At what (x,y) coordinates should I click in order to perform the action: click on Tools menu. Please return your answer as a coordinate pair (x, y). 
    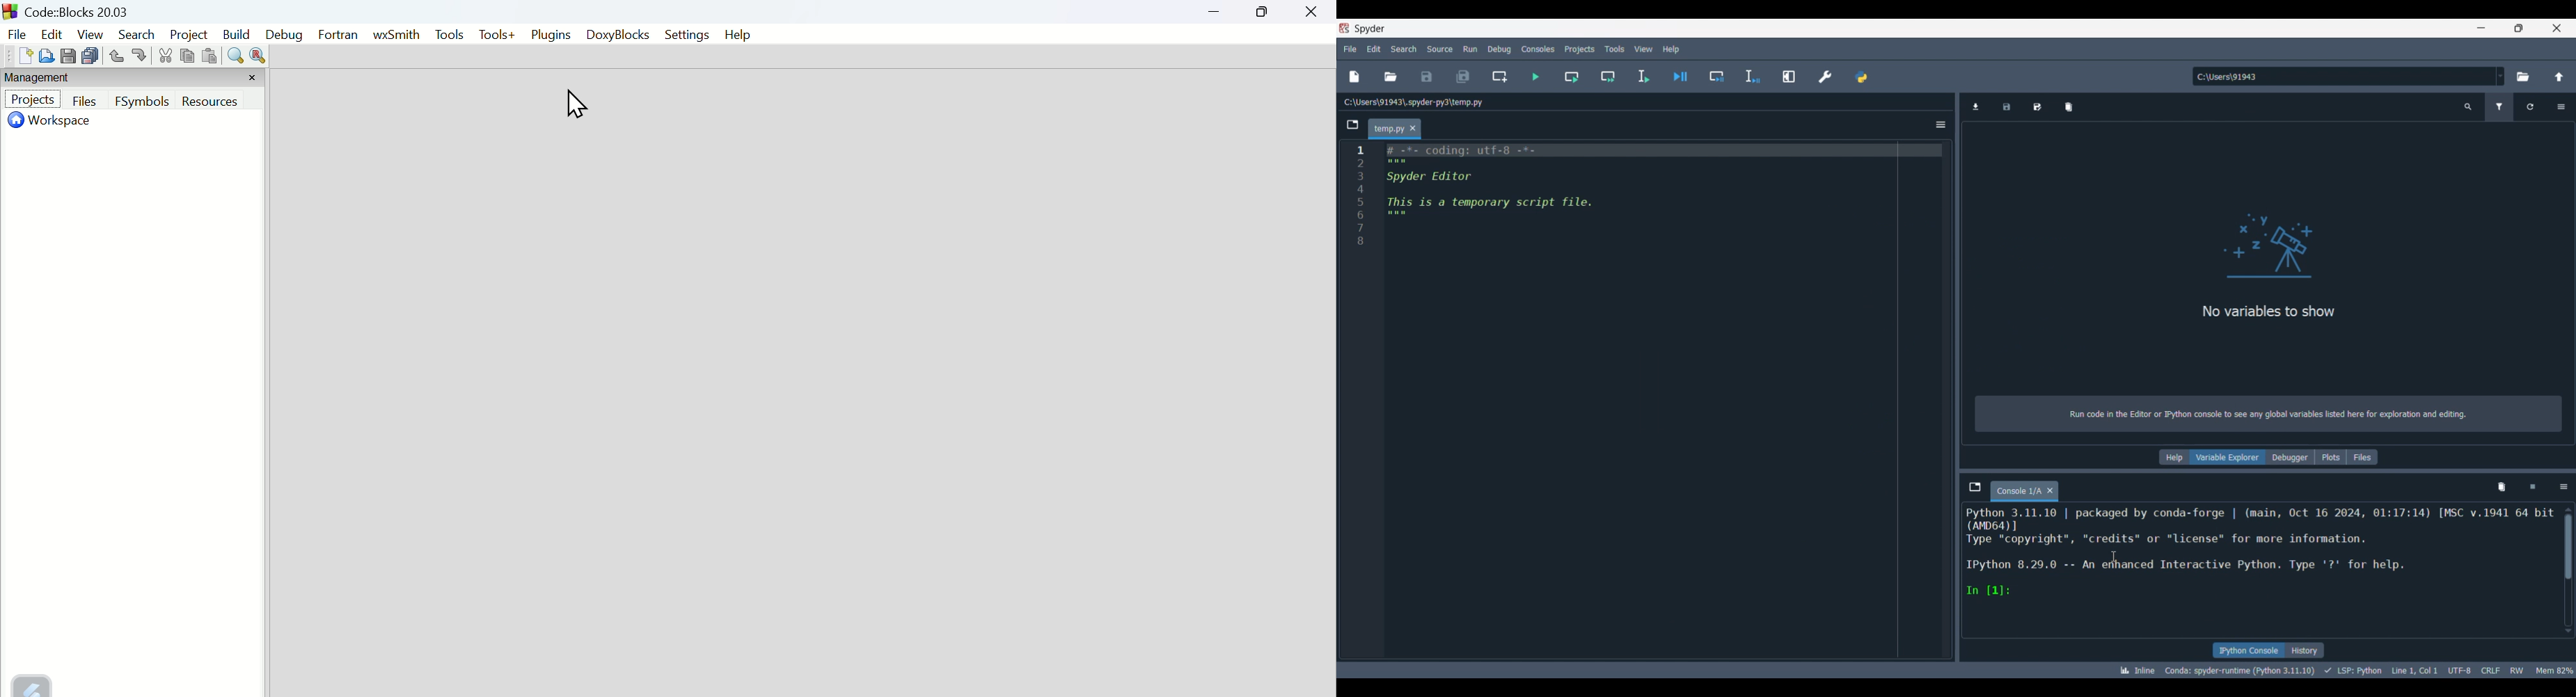
    Looking at the image, I should click on (1615, 48).